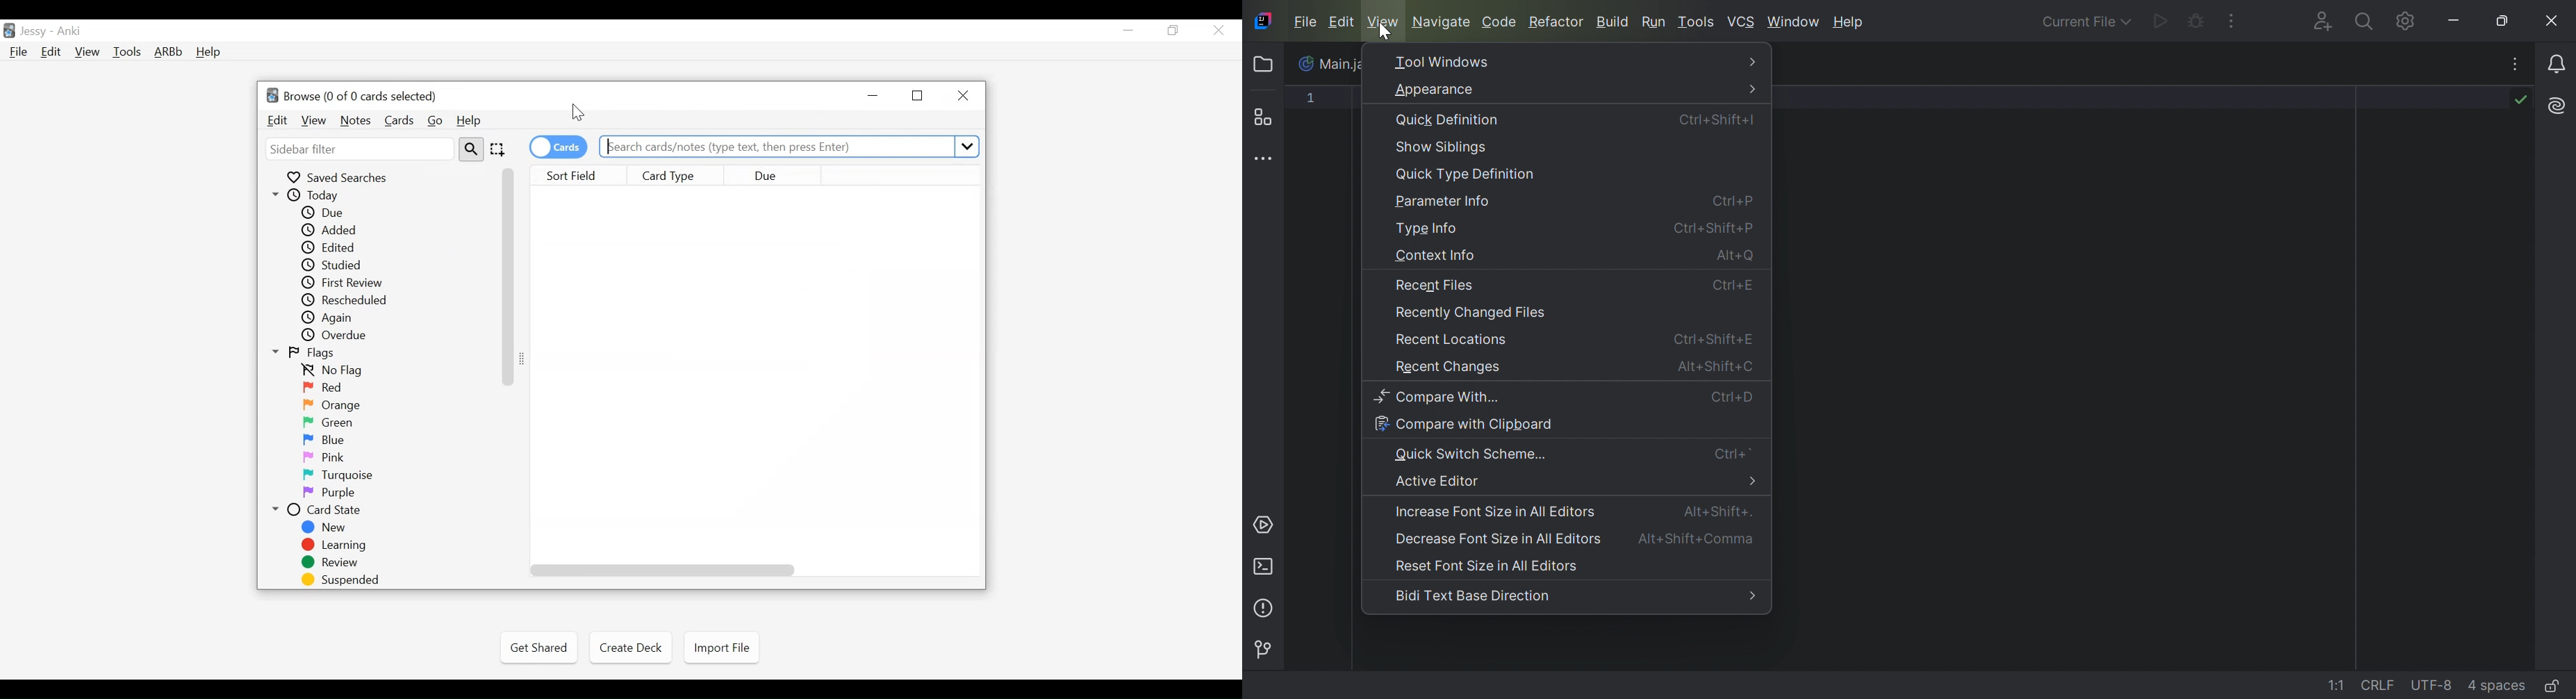  Describe the element at coordinates (472, 121) in the screenshot. I see `Help` at that location.